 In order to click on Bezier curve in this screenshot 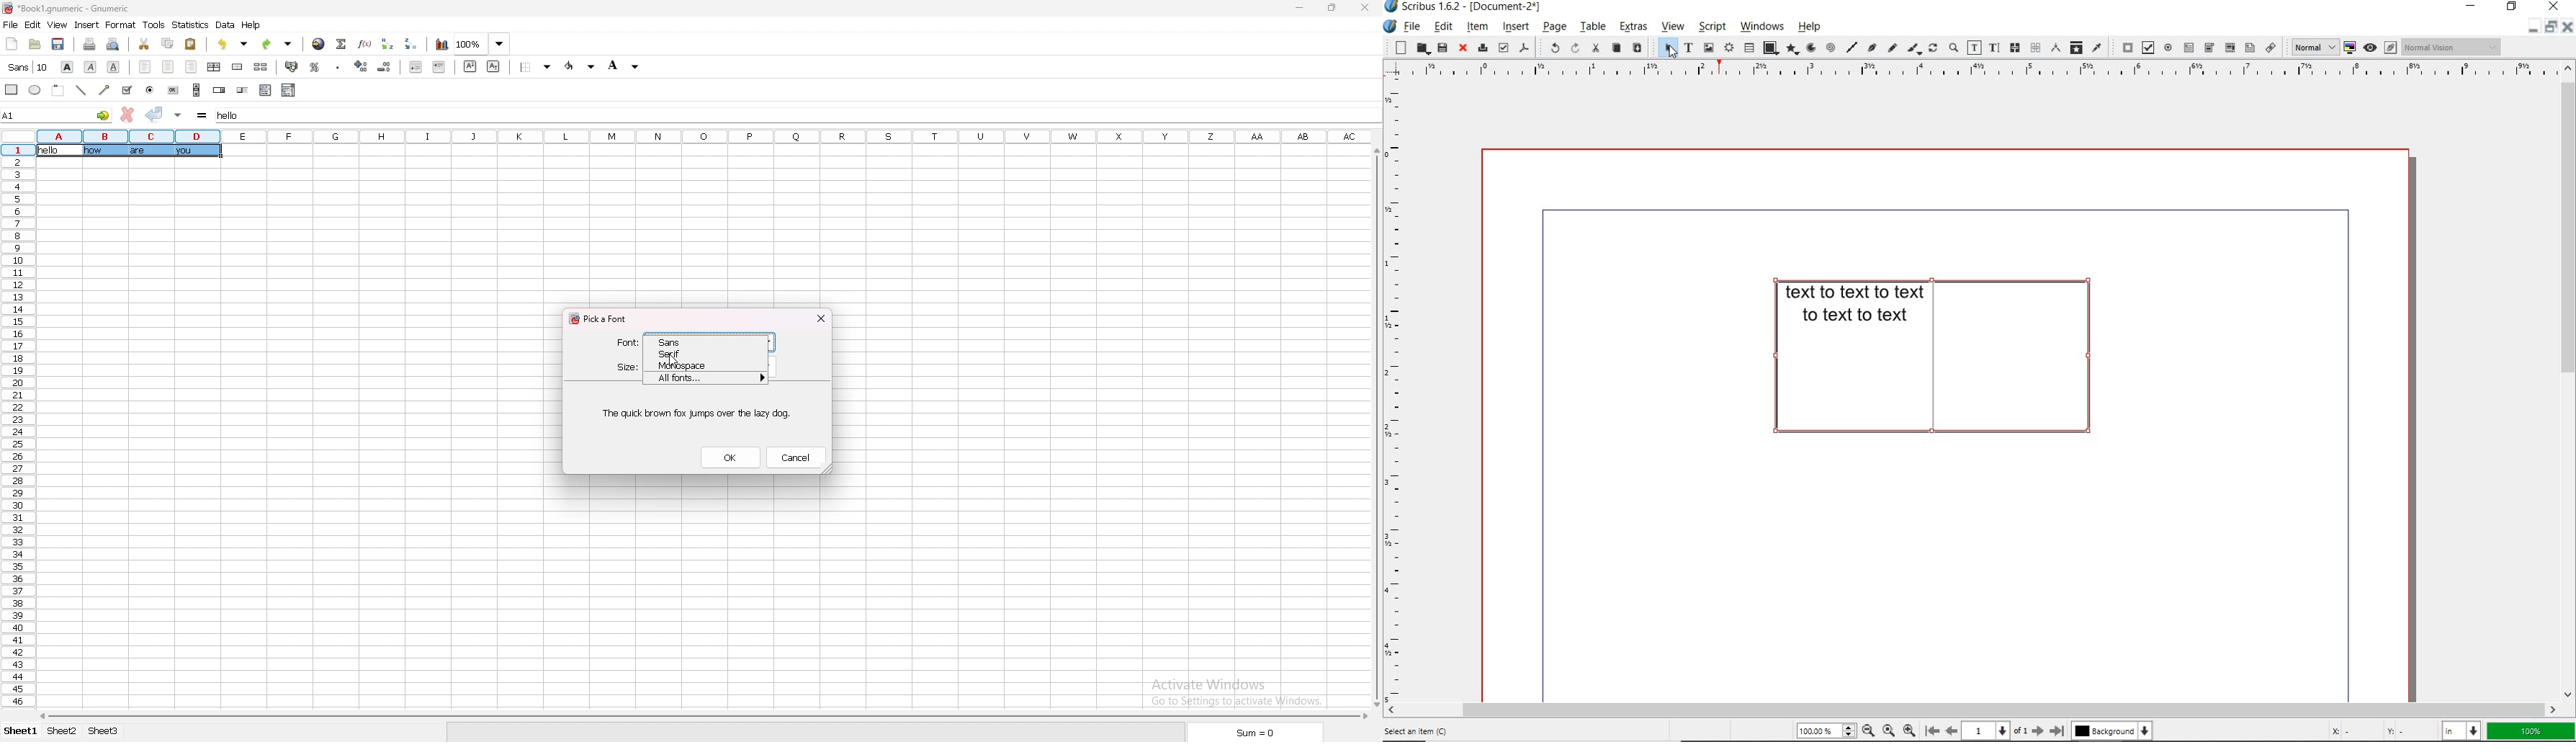, I will do `click(1872, 47)`.